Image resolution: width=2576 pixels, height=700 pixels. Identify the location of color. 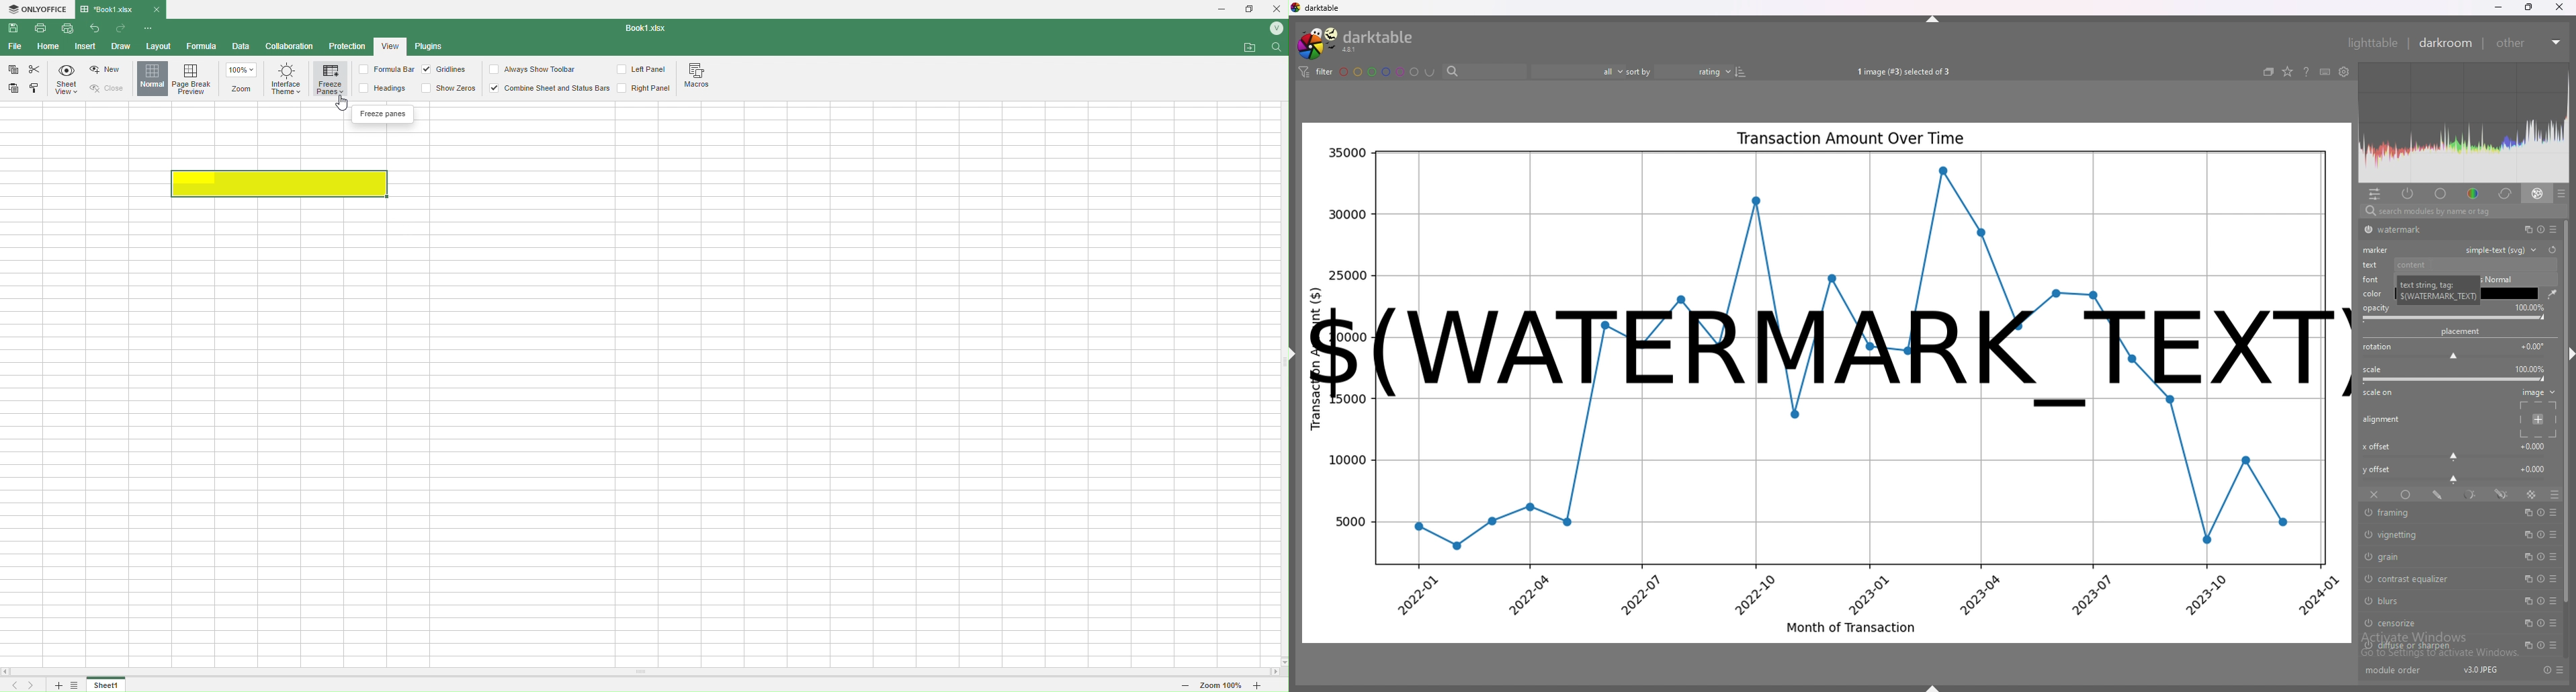
(2471, 194).